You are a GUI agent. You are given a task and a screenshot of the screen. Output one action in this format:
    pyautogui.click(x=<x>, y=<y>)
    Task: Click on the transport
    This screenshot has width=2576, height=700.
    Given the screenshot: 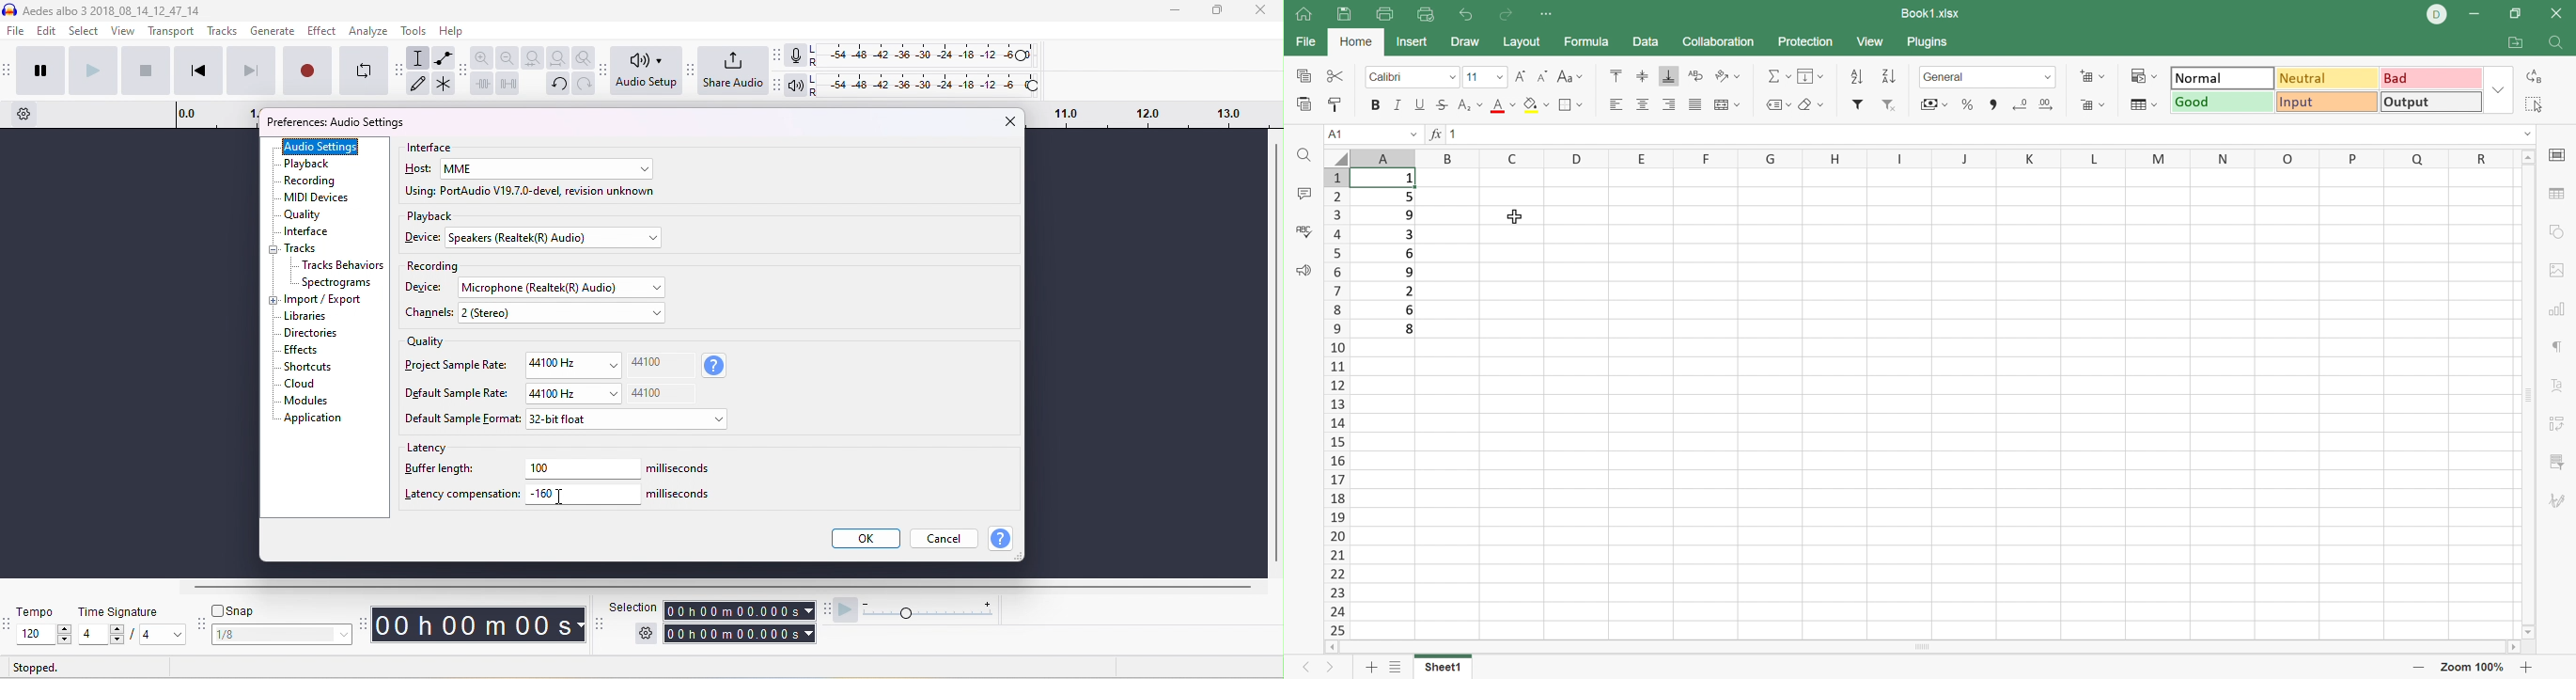 What is the action you would take?
    pyautogui.click(x=172, y=32)
    